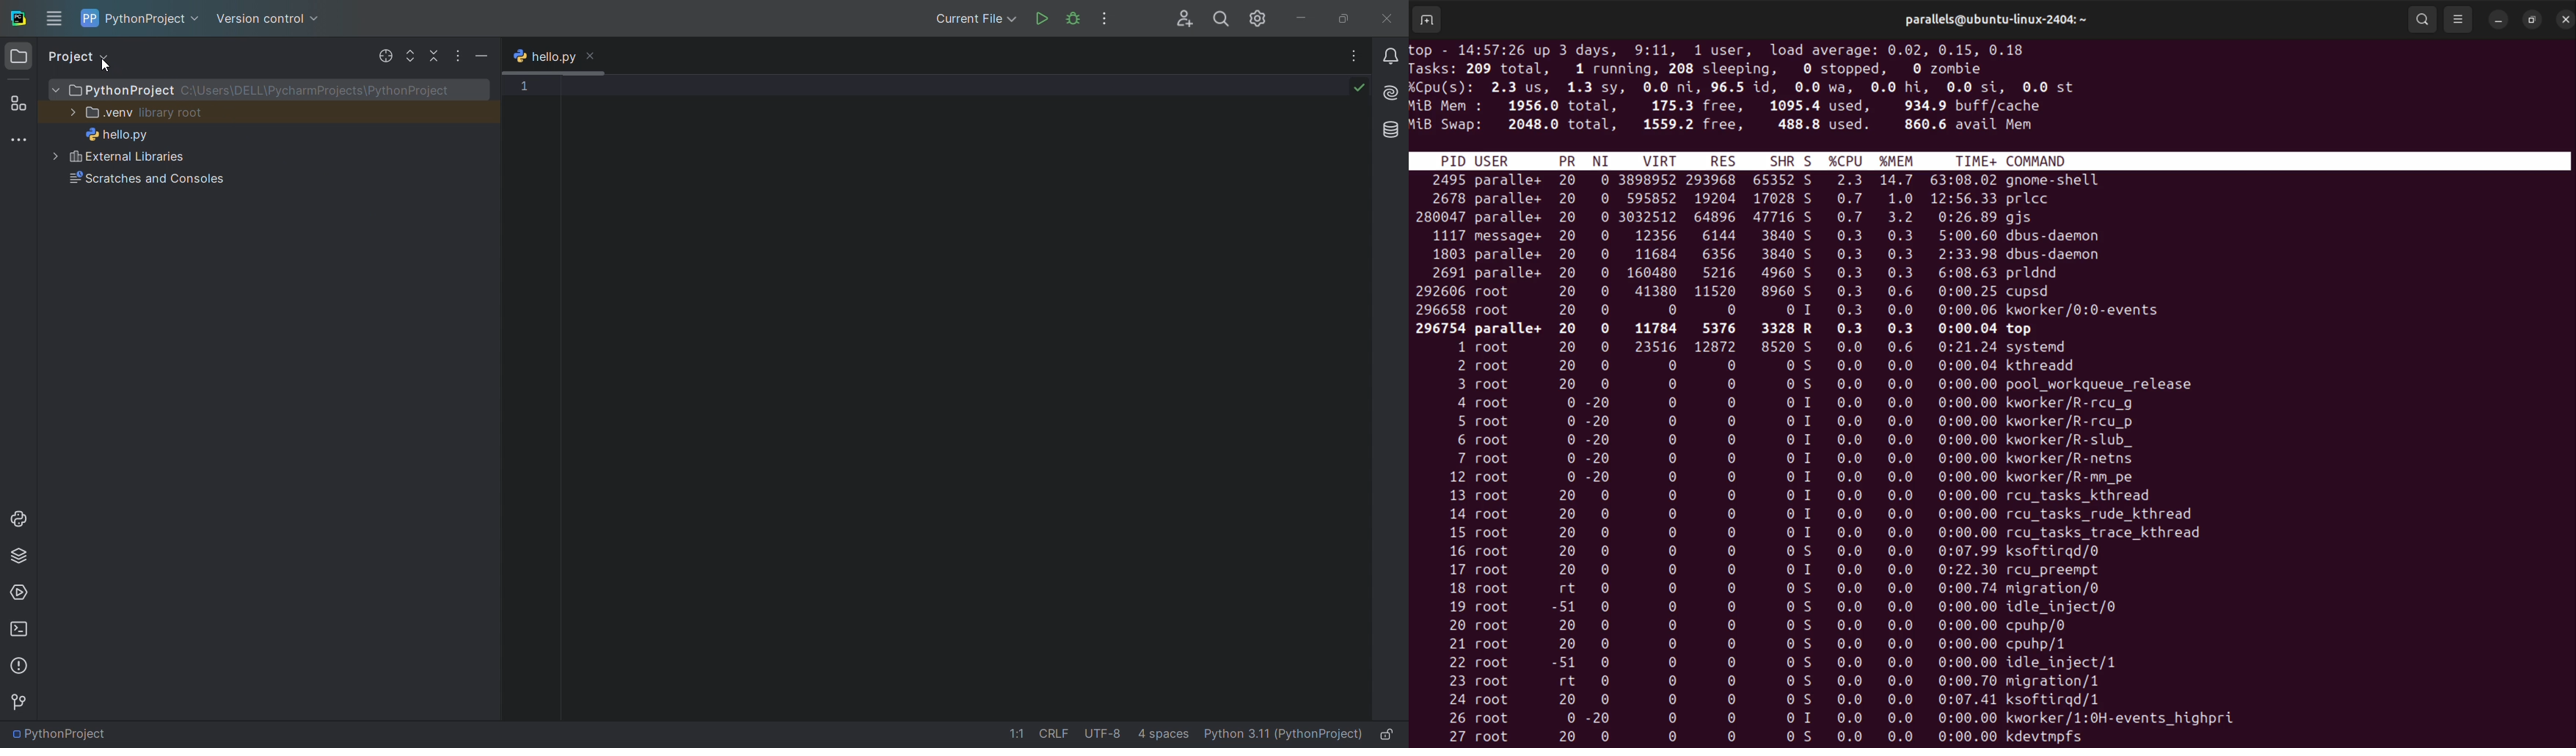  Describe the element at coordinates (1109, 18) in the screenshot. I see `options` at that location.